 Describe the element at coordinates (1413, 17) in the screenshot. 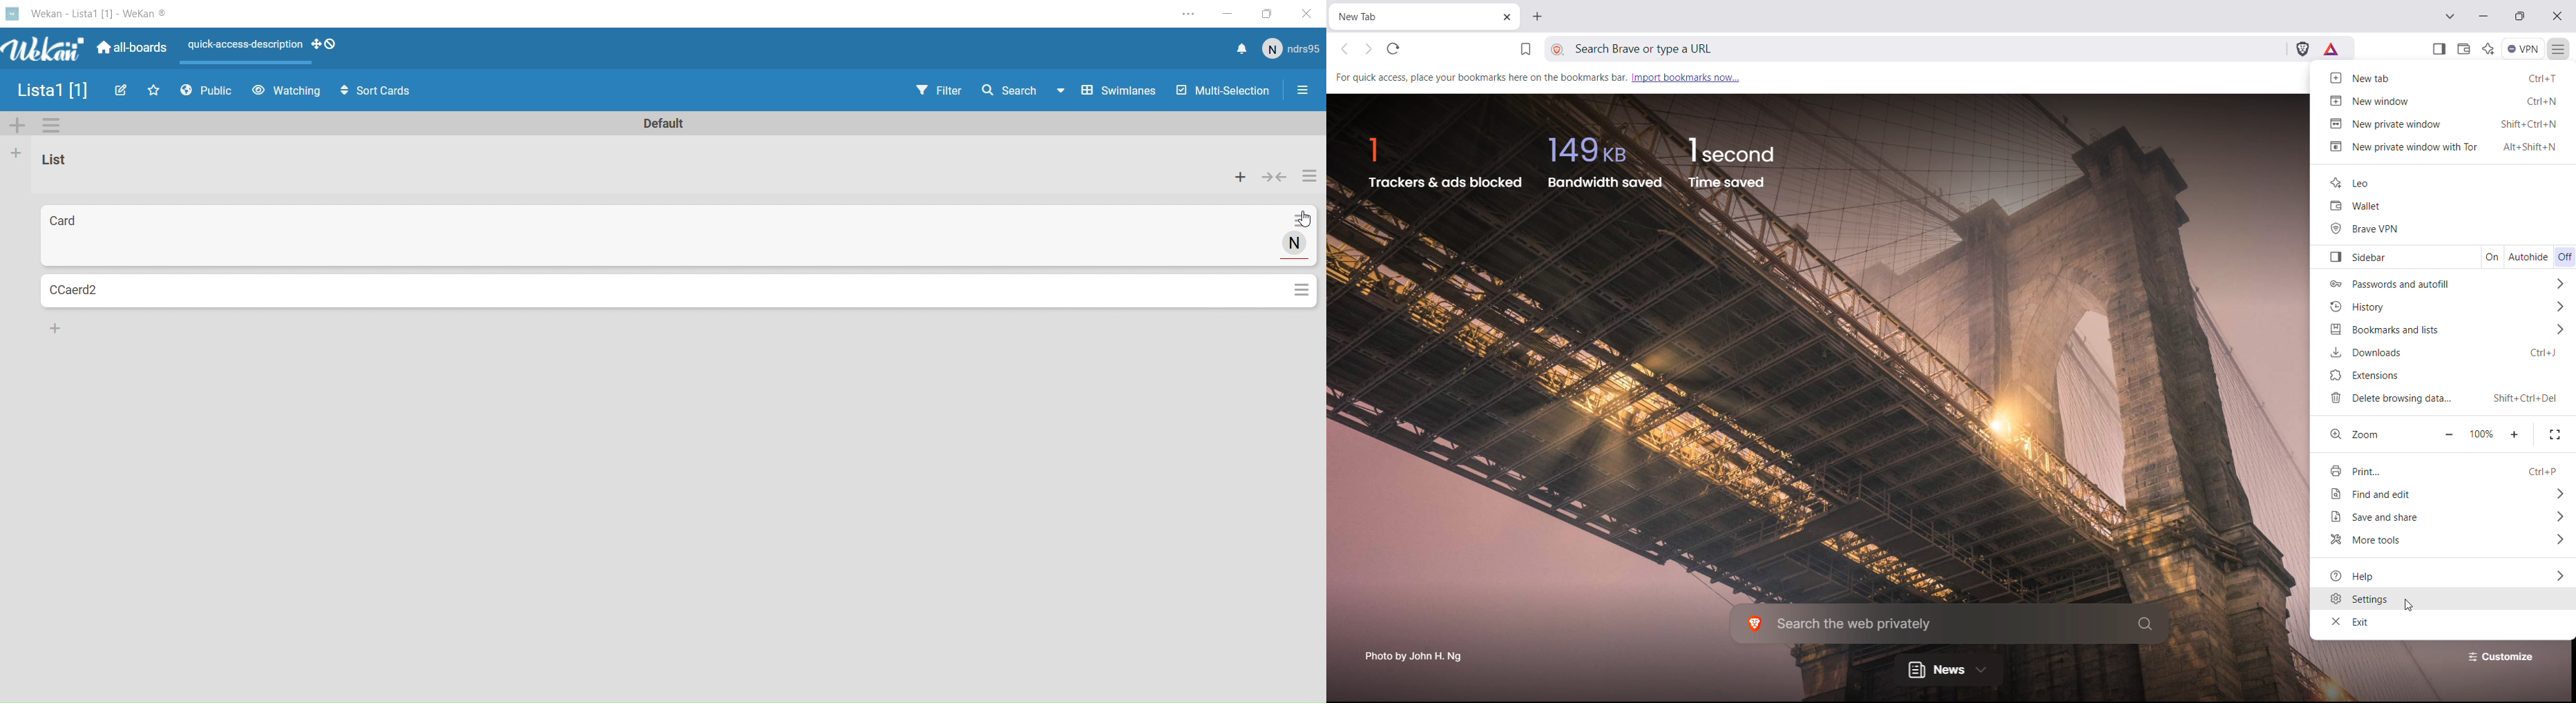

I see `New Tab` at that location.